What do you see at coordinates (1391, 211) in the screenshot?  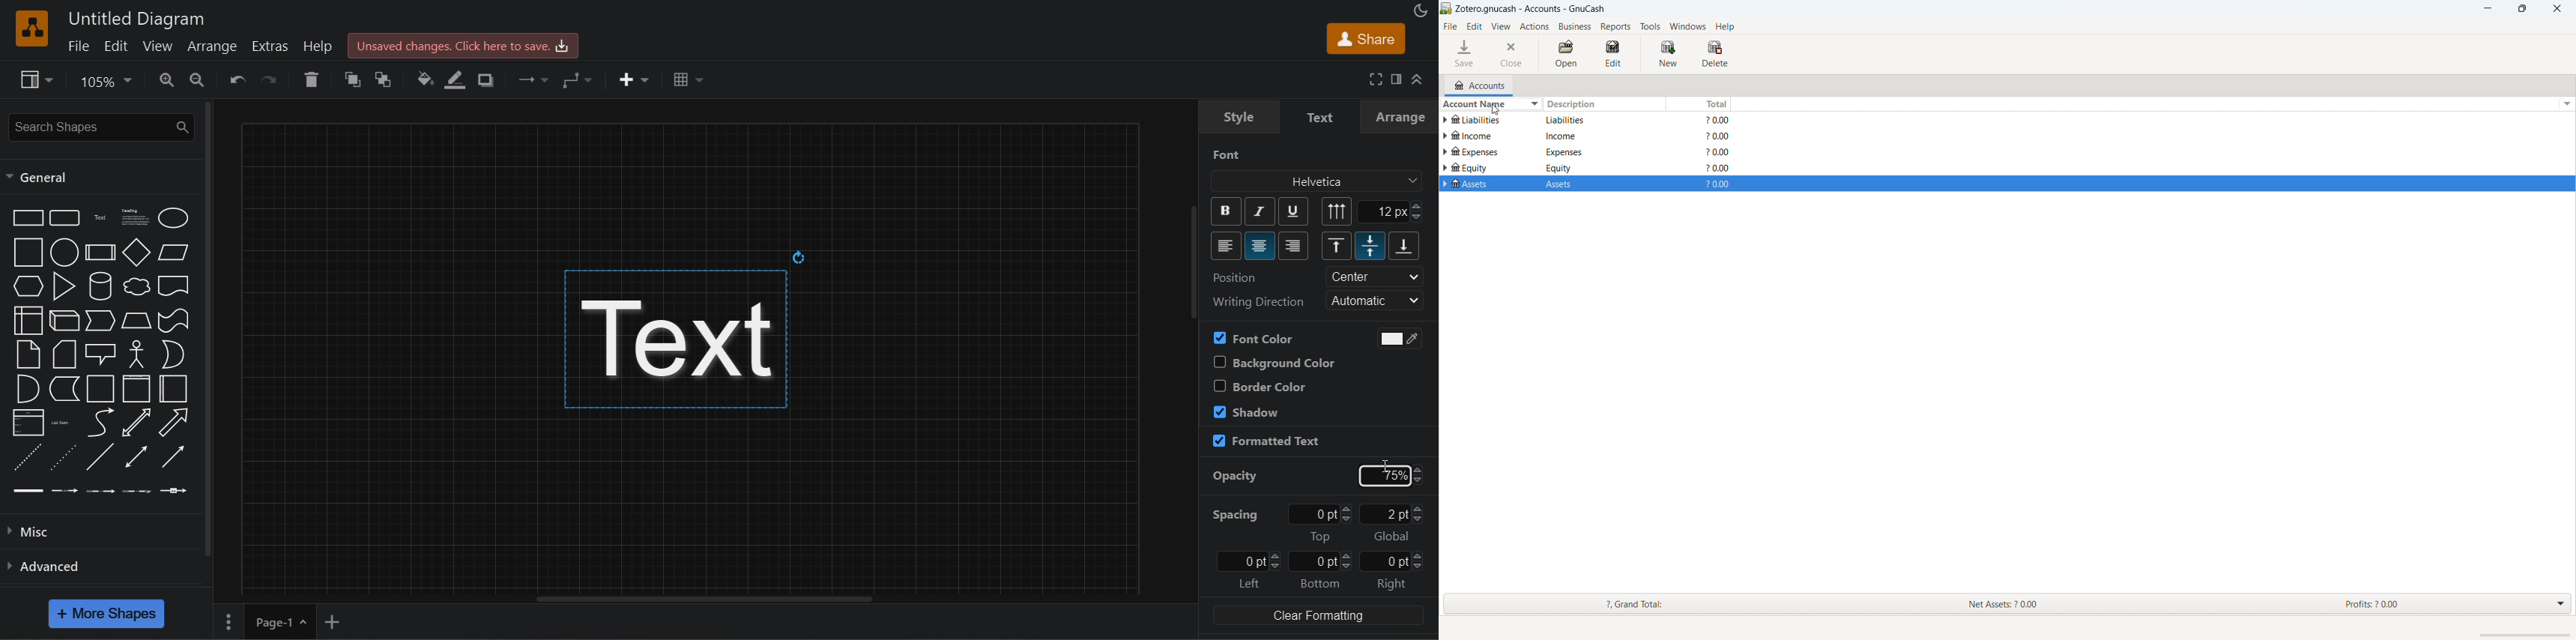 I see `12px` at bounding box center [1391, 211].